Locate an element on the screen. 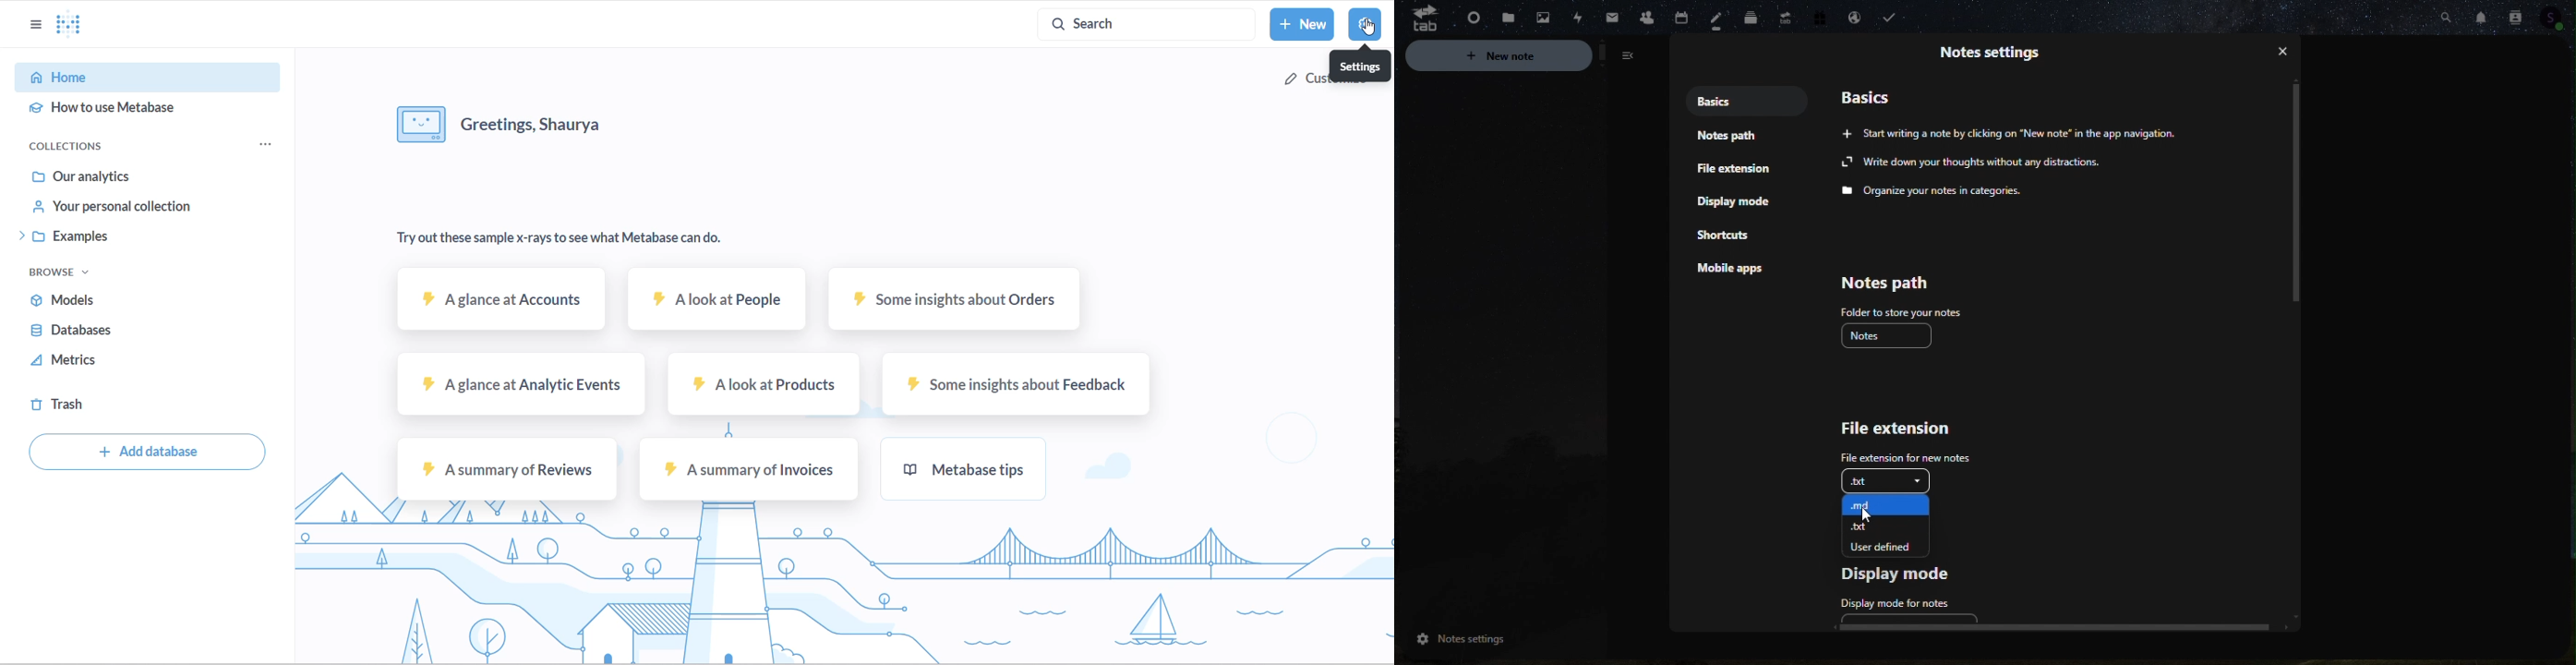 Image resolution: width=2576 pixels, height=672 pixels. File extension is located at coordinates (1893, 429).